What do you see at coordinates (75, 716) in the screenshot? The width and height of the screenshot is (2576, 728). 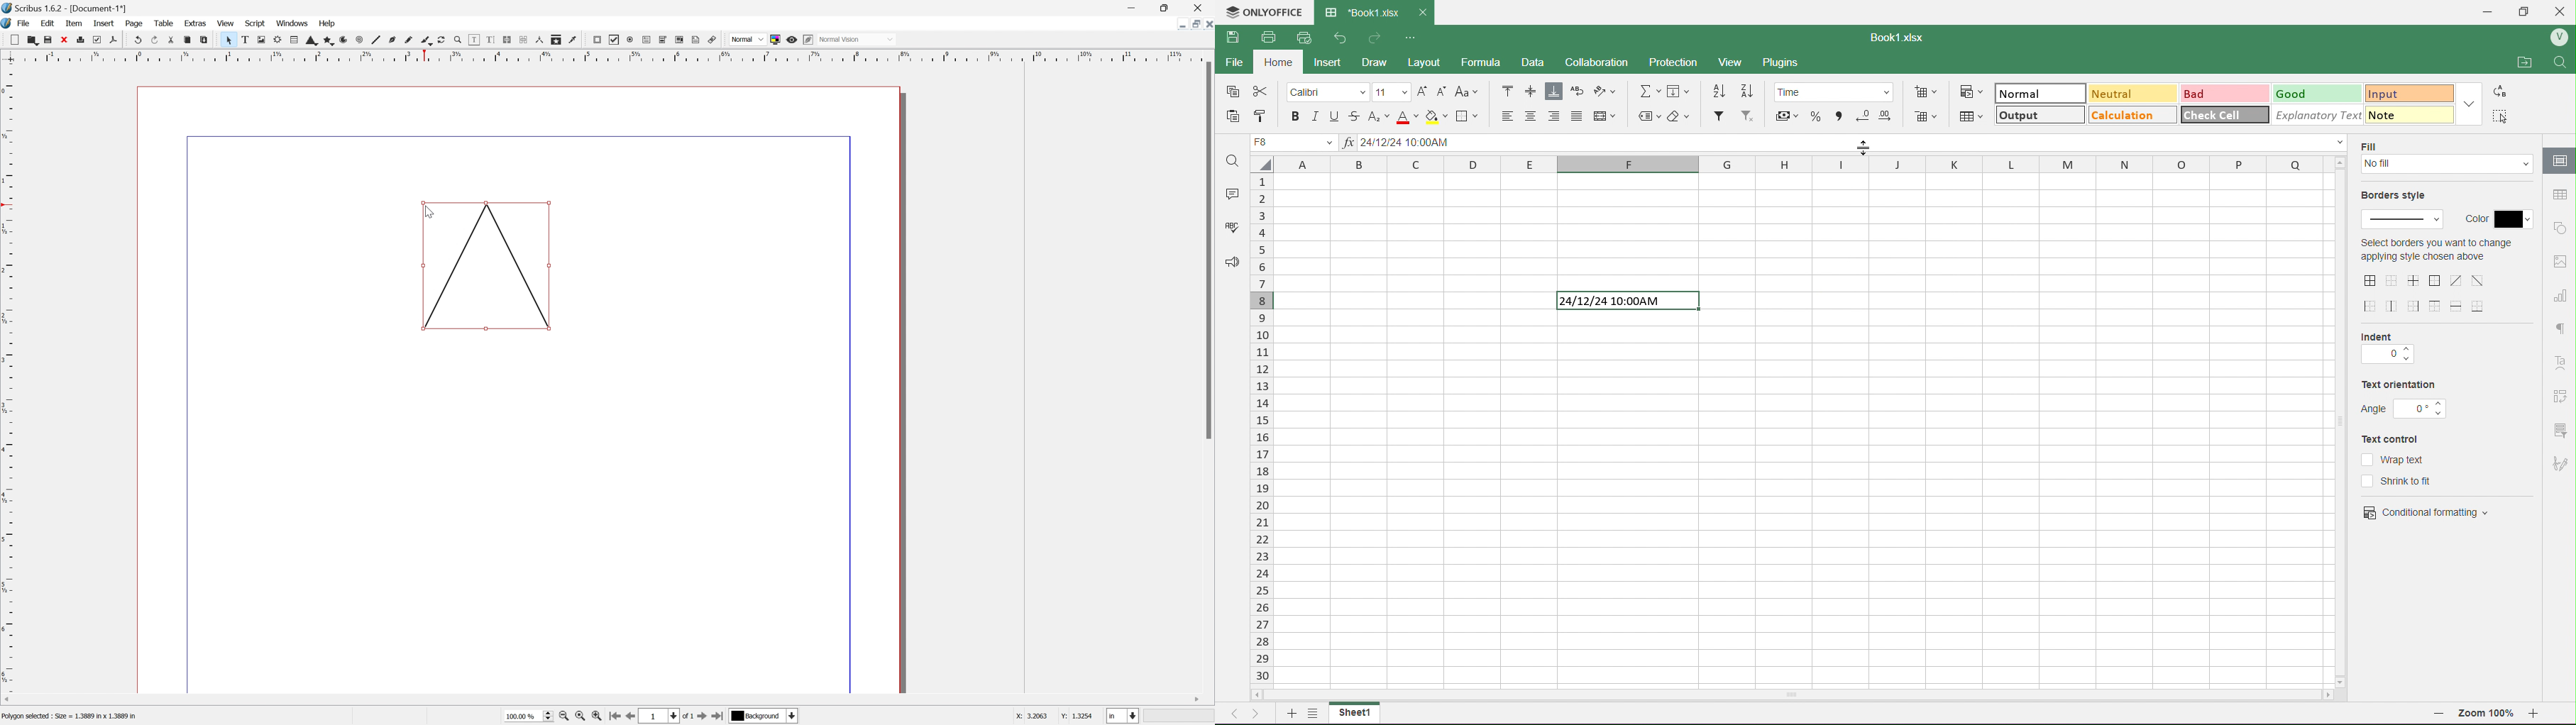 I see `Text` at bounding box center [75, 716].